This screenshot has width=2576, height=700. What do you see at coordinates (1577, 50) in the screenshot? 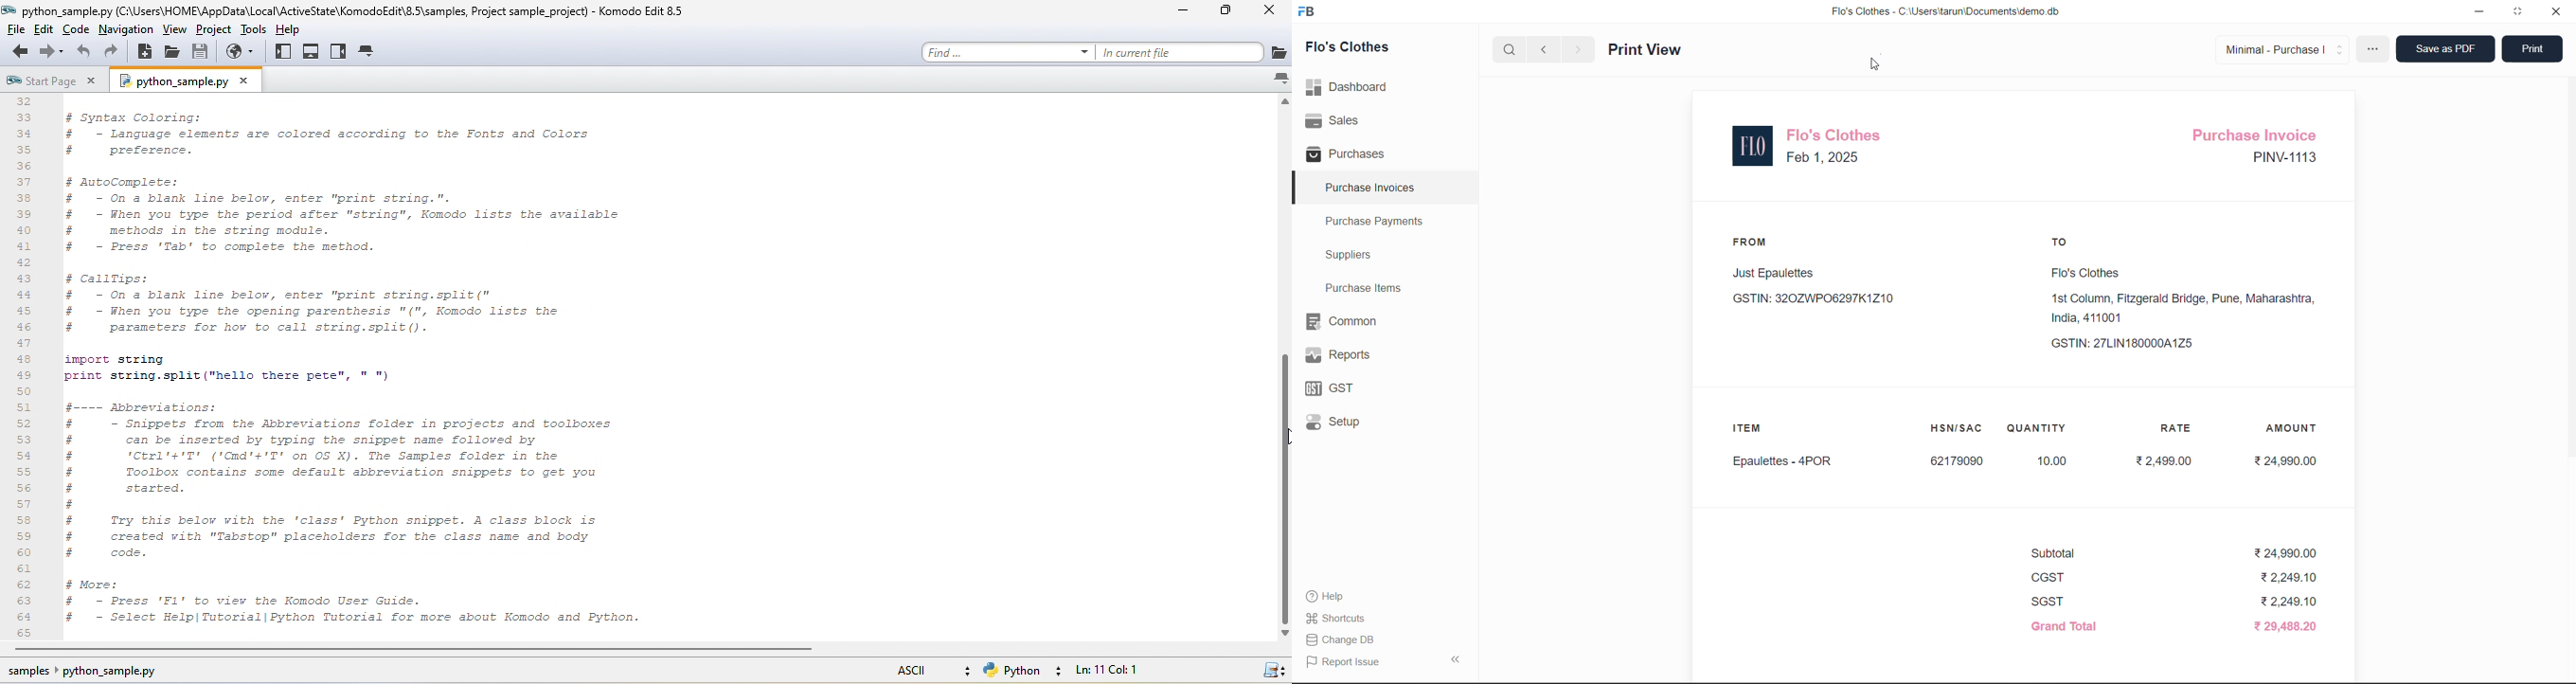
I see `next` at bounding box center [1577, 50].